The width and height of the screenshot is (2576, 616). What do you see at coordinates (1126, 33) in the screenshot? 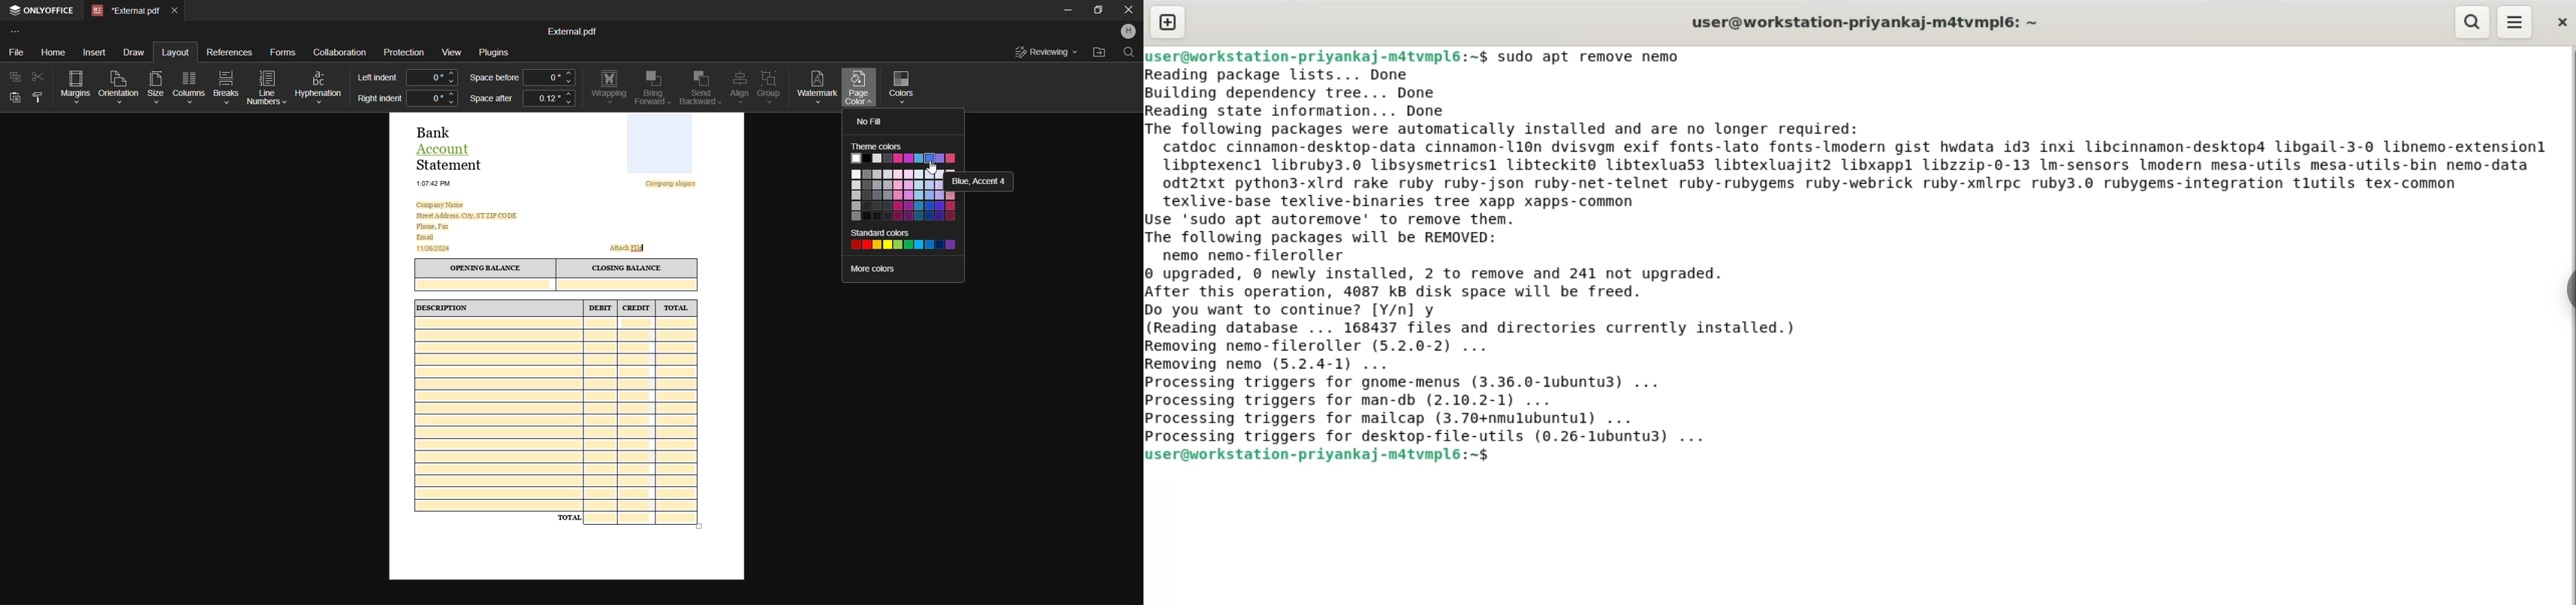
I see `Profile` at bounding box center [1126, 33].